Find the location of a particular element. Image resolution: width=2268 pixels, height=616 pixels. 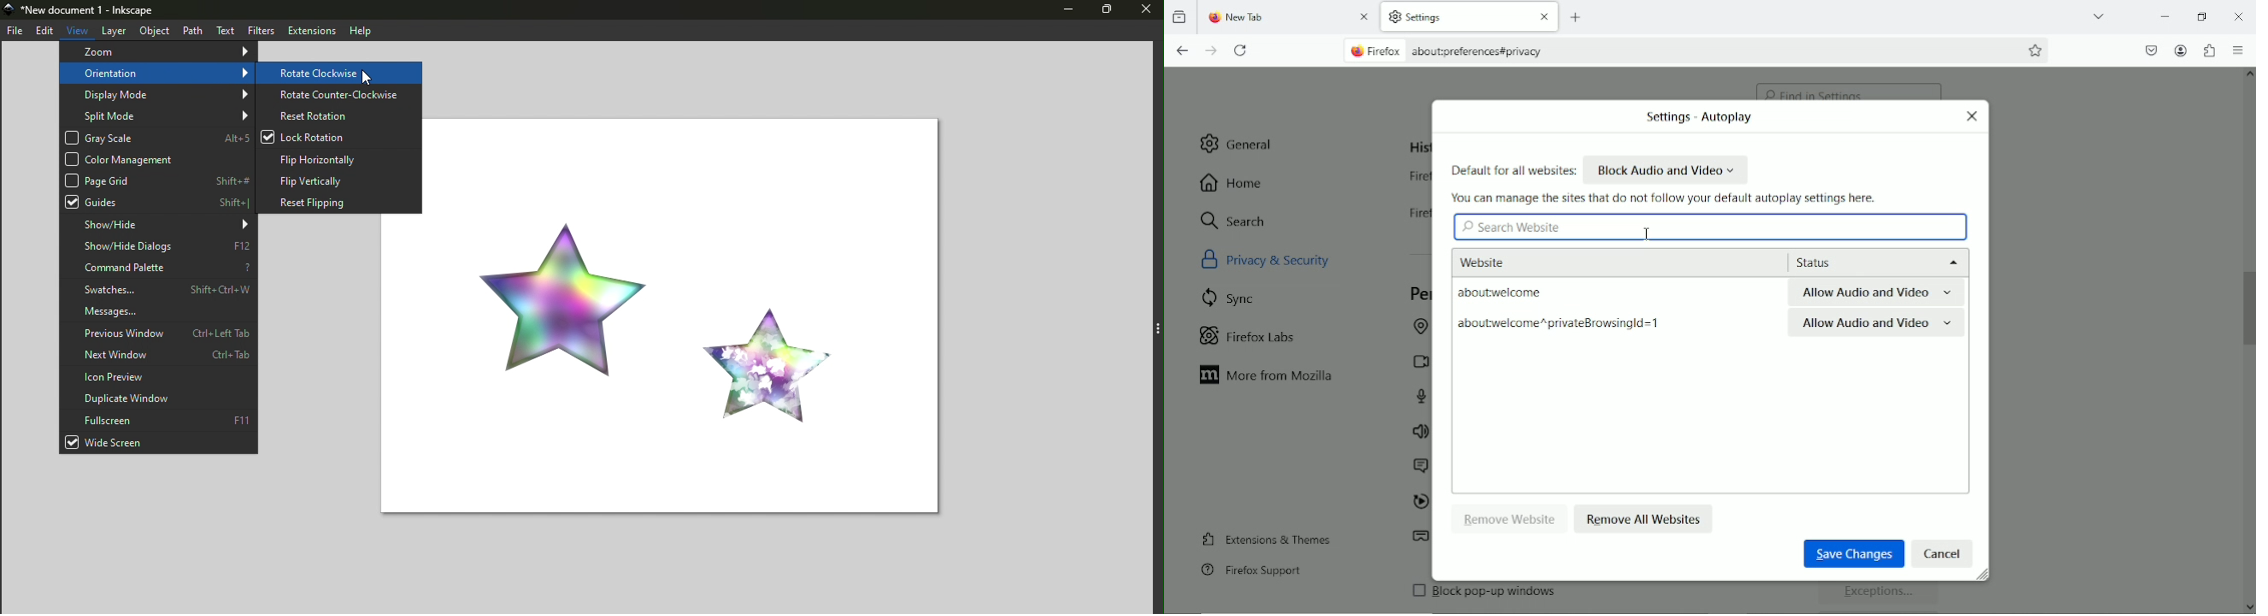

settings logo is located at coordinates (1394, 16).